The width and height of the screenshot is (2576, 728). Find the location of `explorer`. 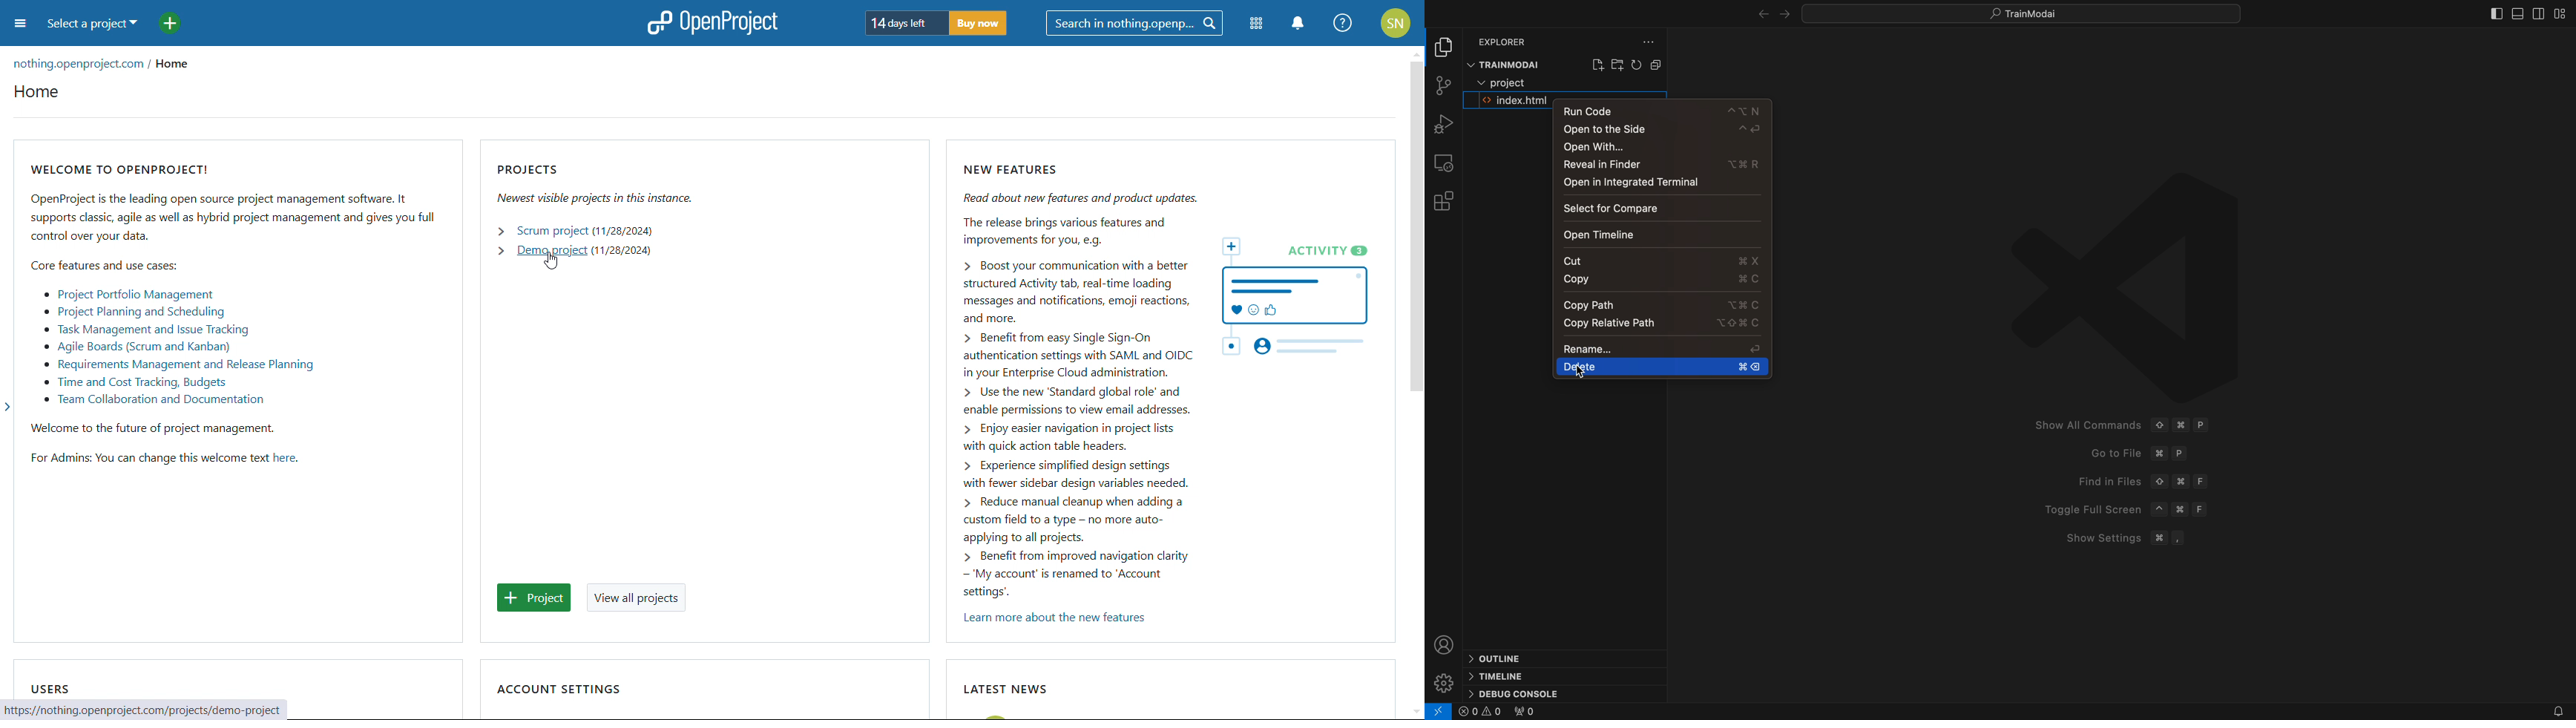

explorer is located at coordinates (1505, 40).